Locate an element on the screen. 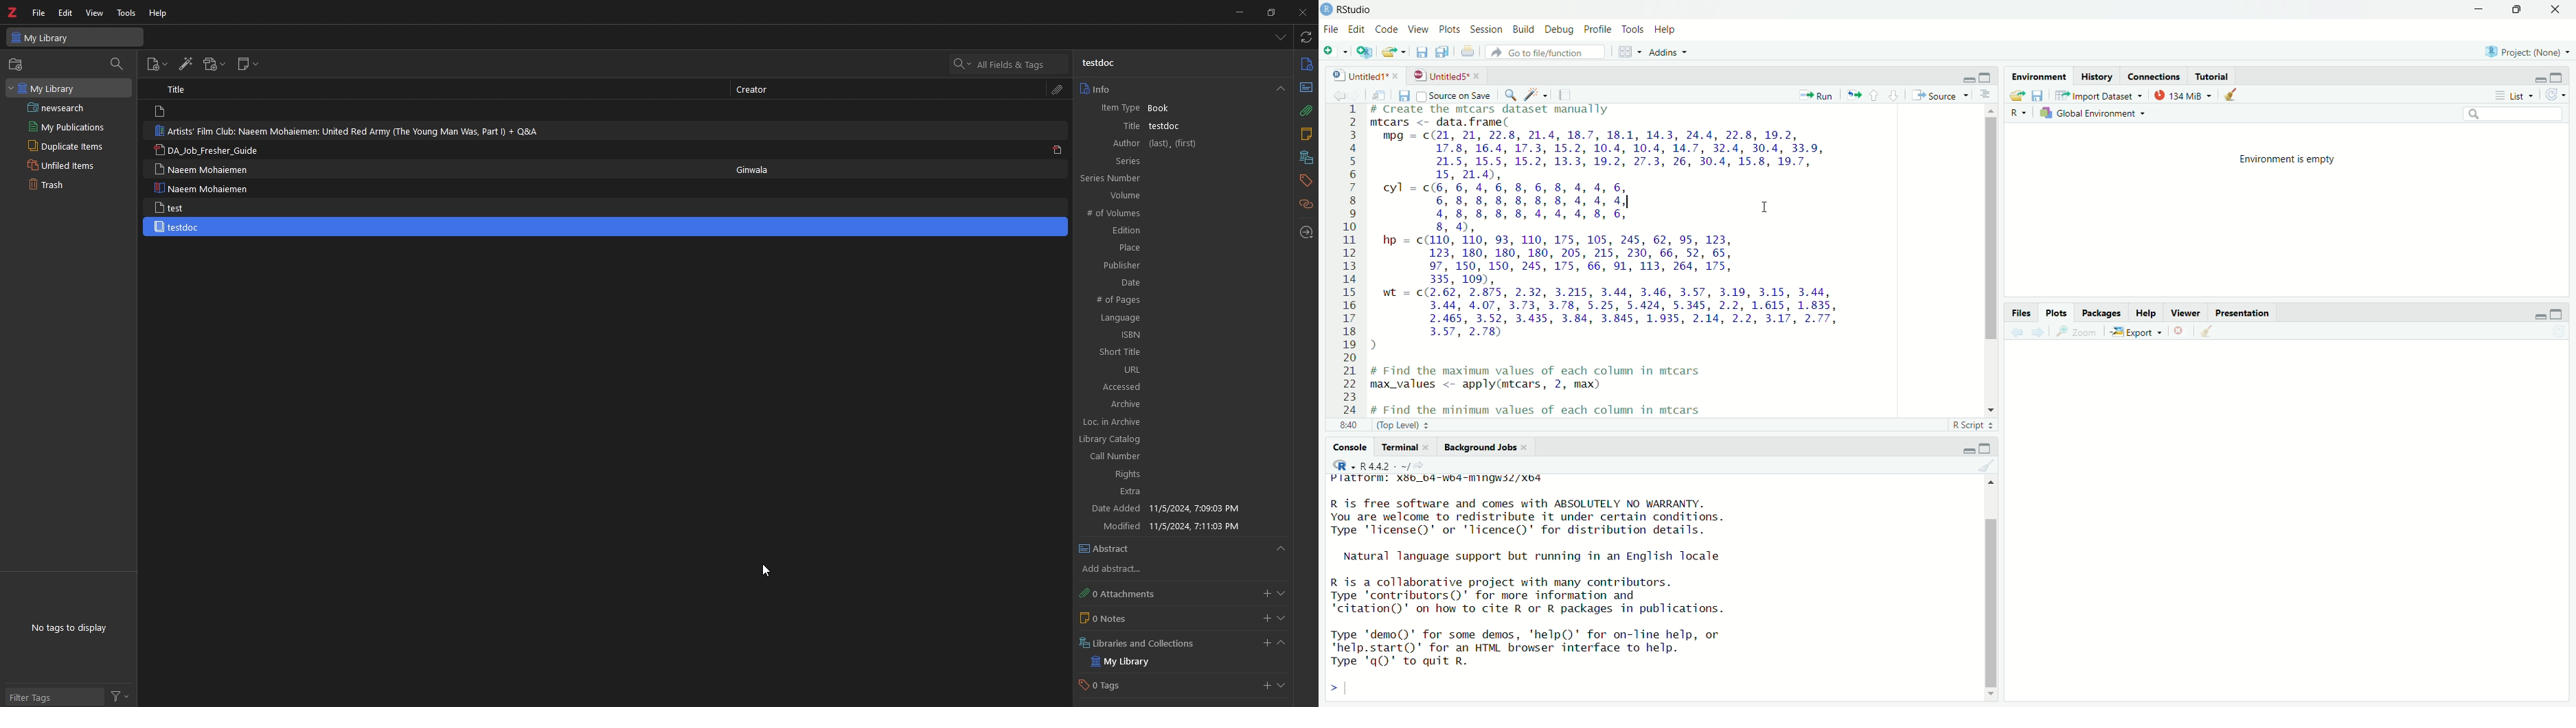 The width and height of the screenshot is (2576, 728). new collection is located at coordinates (17, 65).